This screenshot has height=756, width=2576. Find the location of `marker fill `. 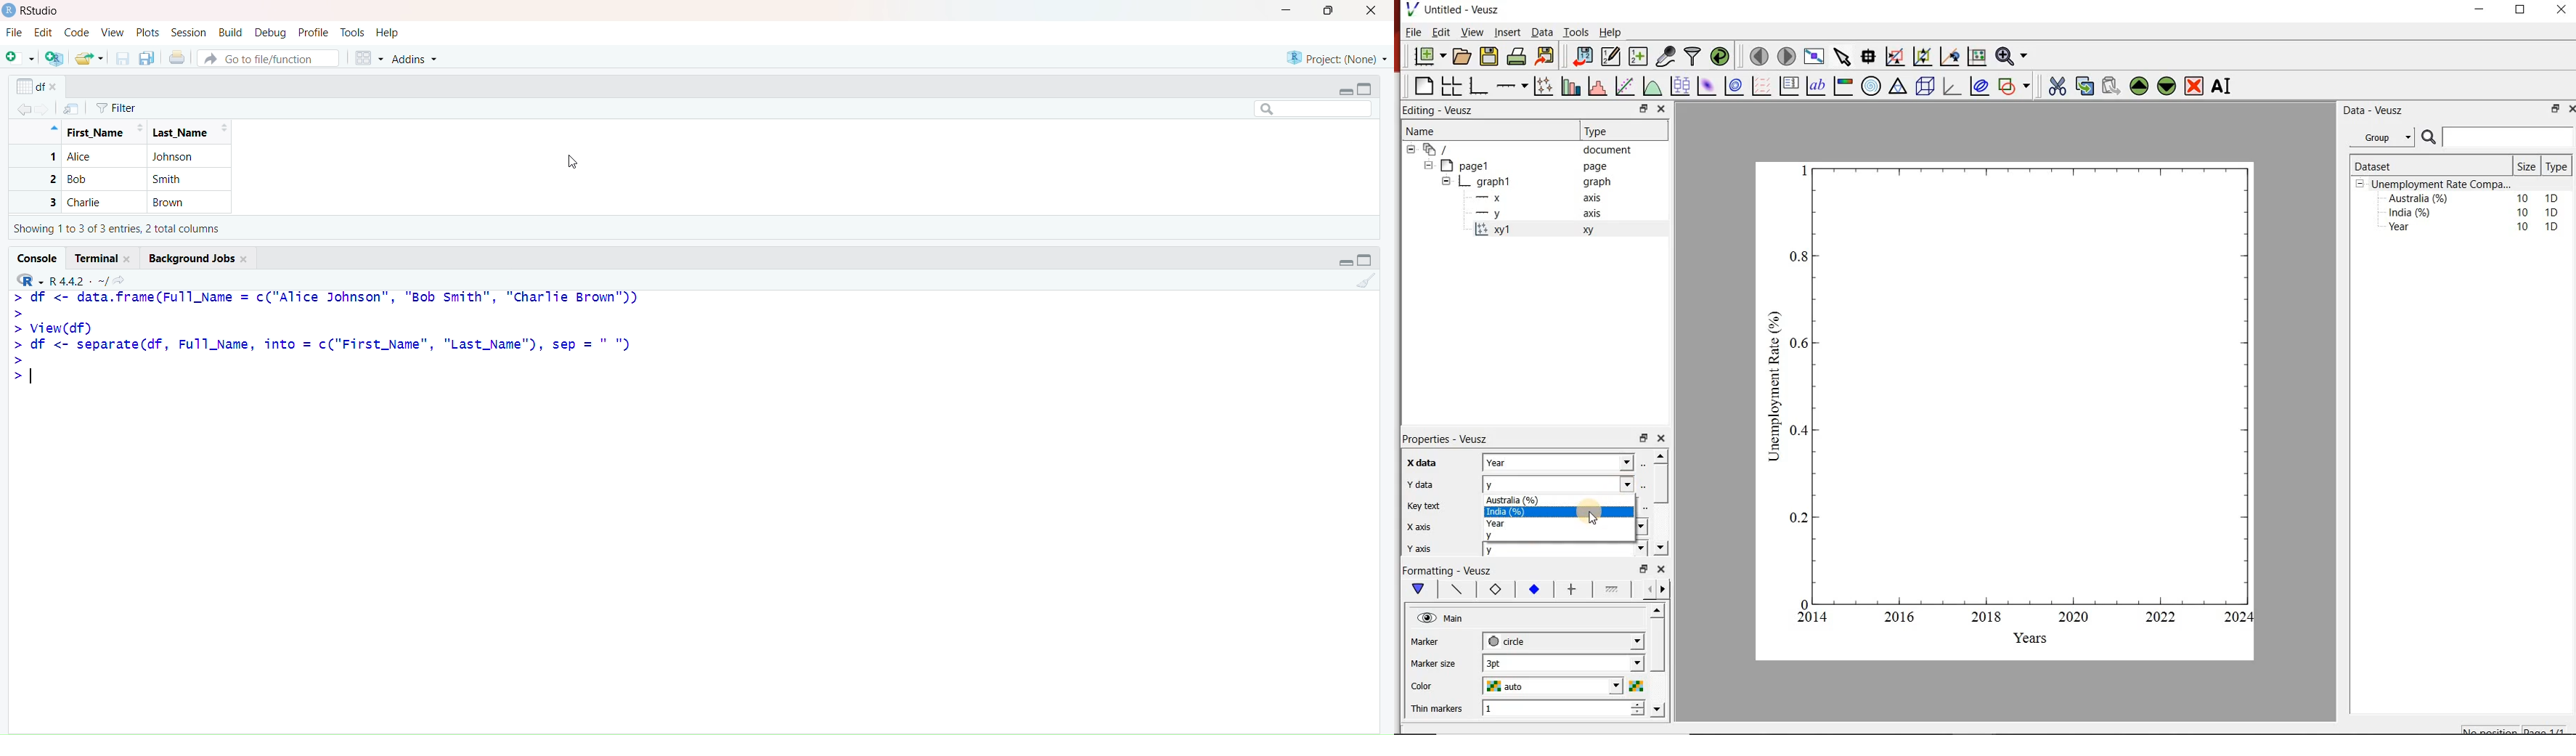

marker fill  is located at coordinates (1535, 590).